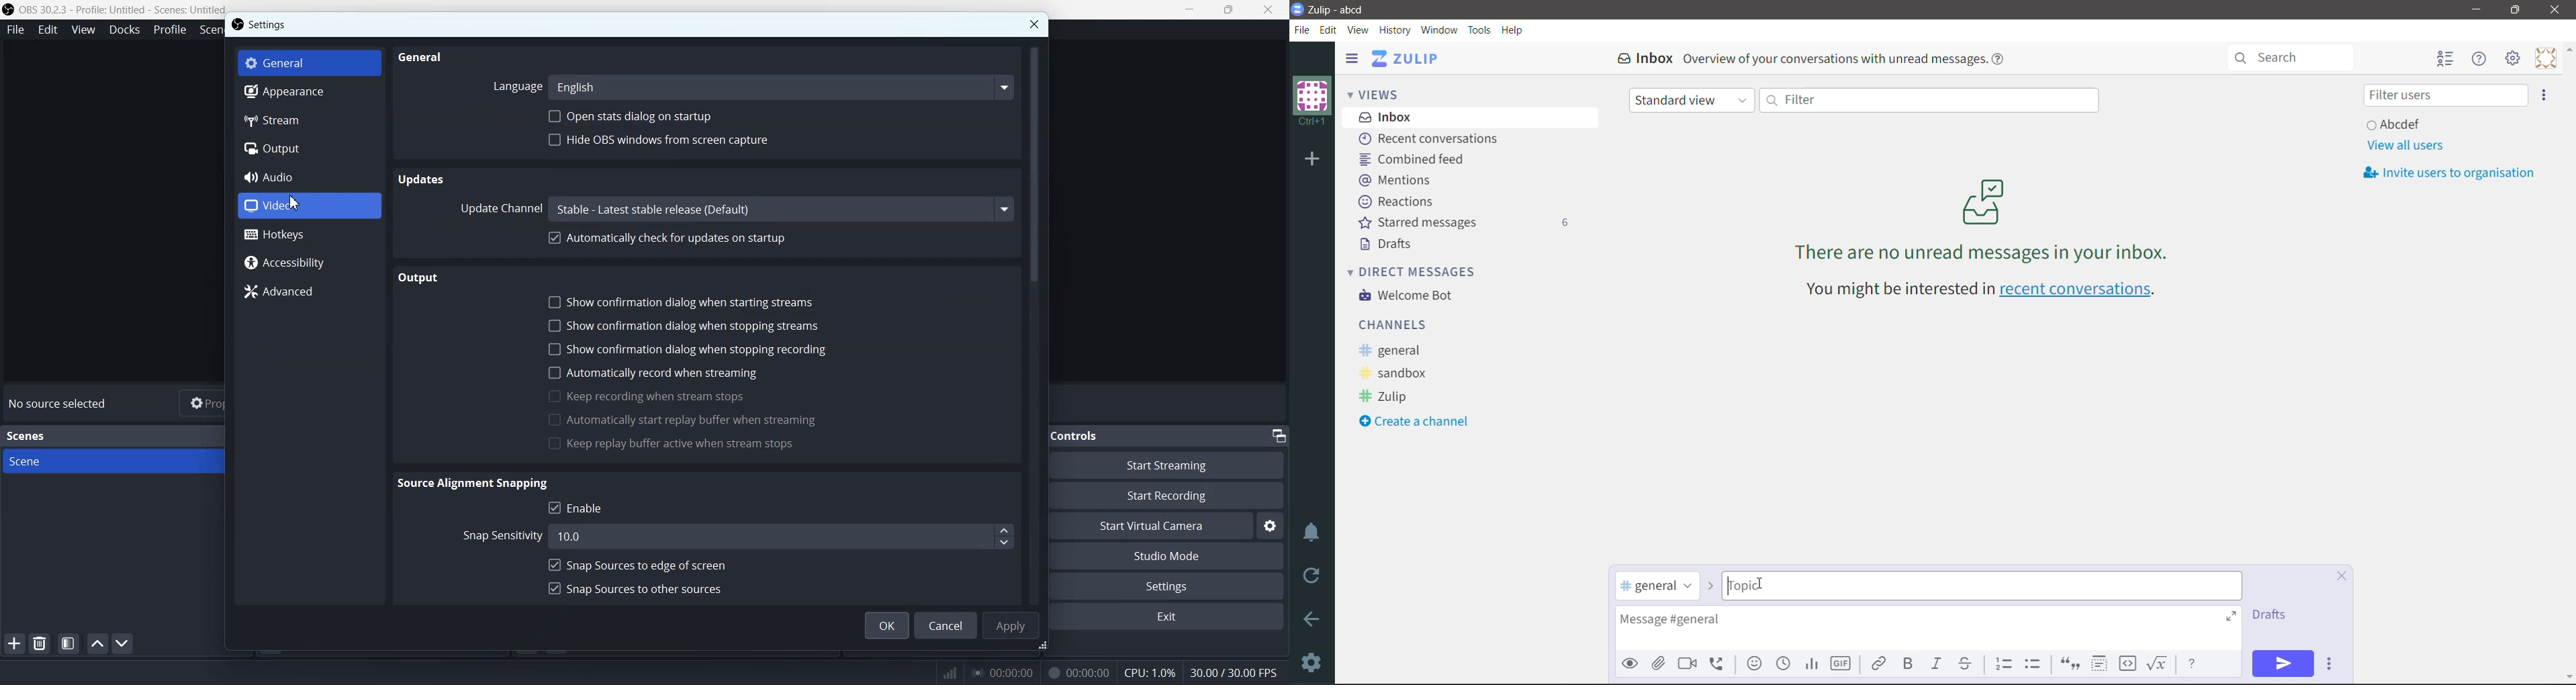 The width and height of the screenshot is (2576, 700). What do you see at coordinates (310, 291) in the screenshot?
I see `Advanced` at bounding box center [310, 291].